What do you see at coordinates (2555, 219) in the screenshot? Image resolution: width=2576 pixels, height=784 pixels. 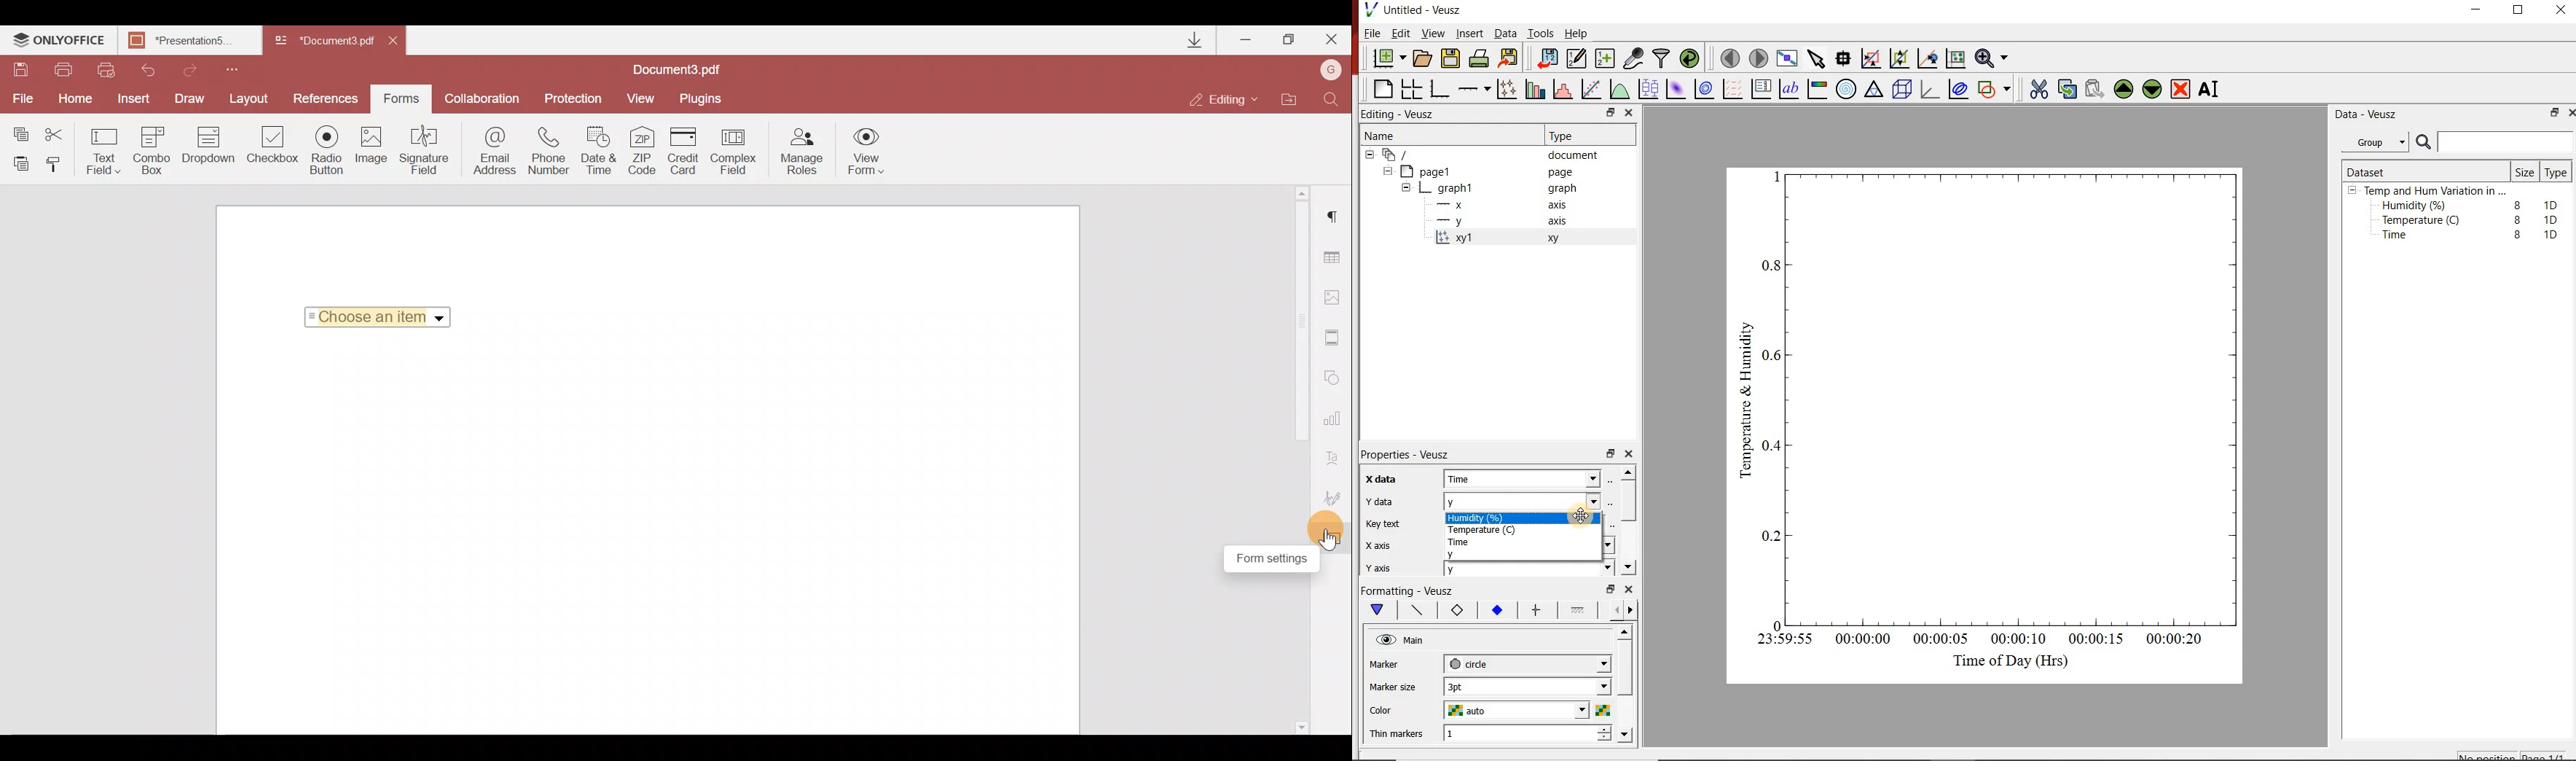 I see `1D` at bounding box center [2555, 219].